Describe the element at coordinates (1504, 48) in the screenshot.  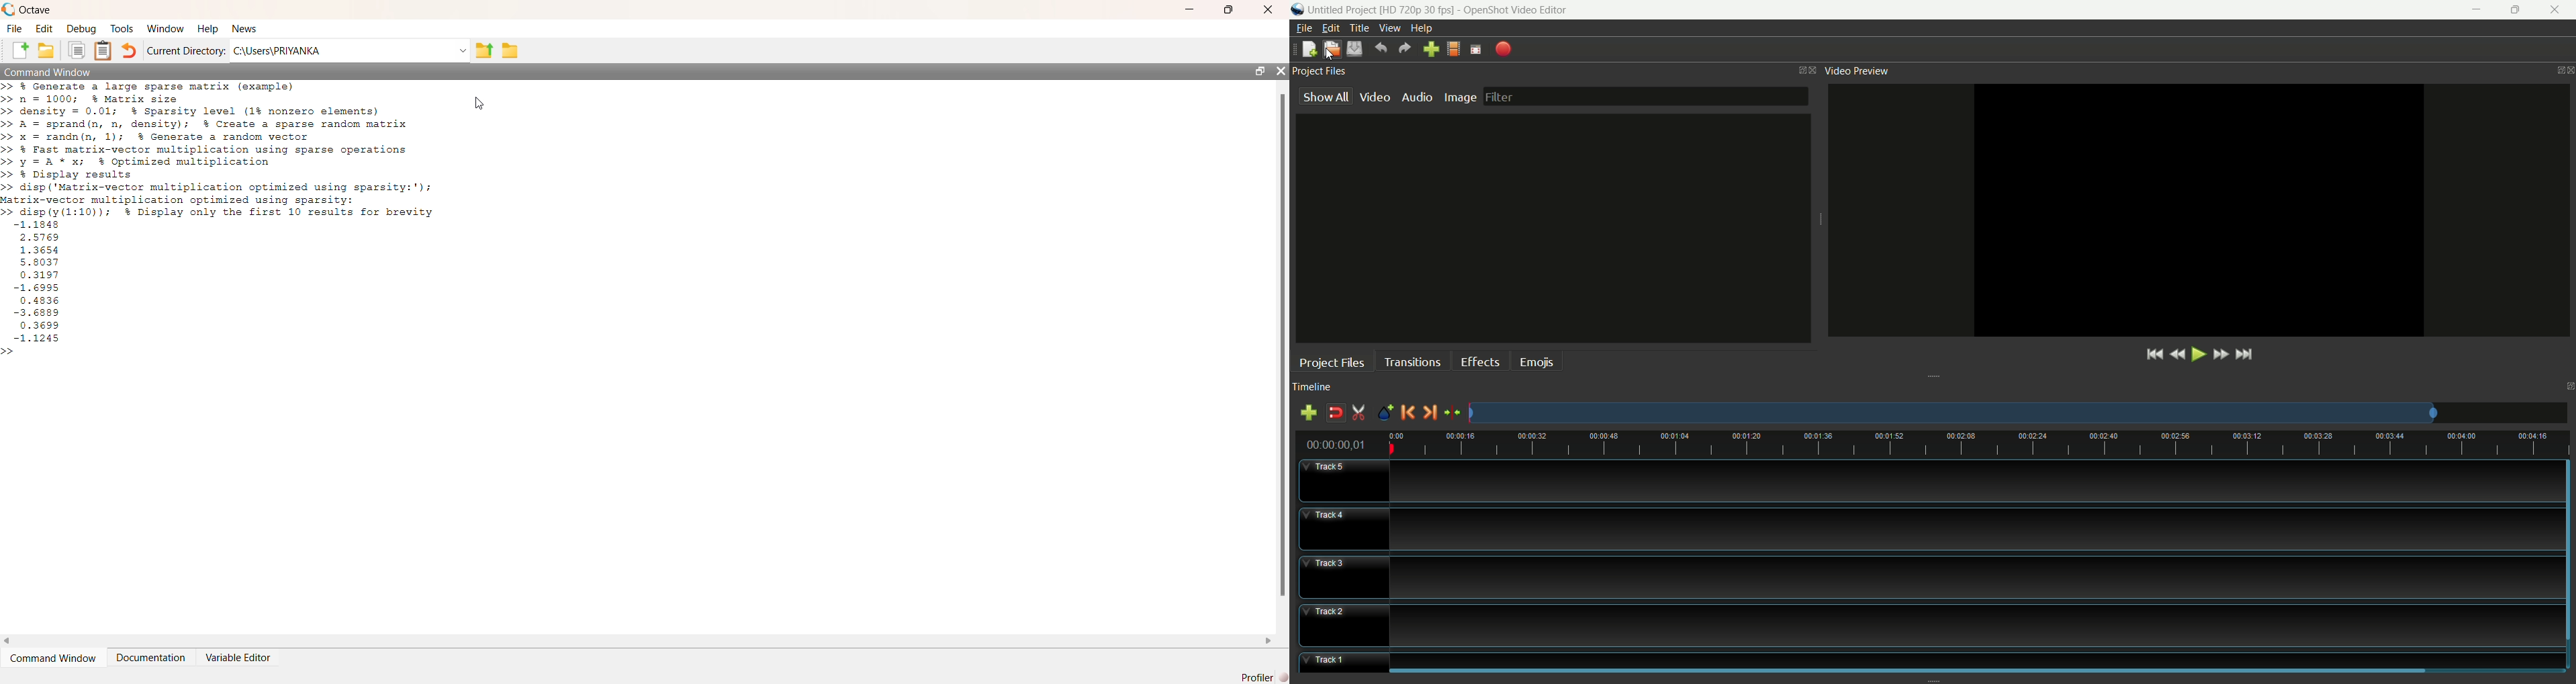
I see `export video` at that location.